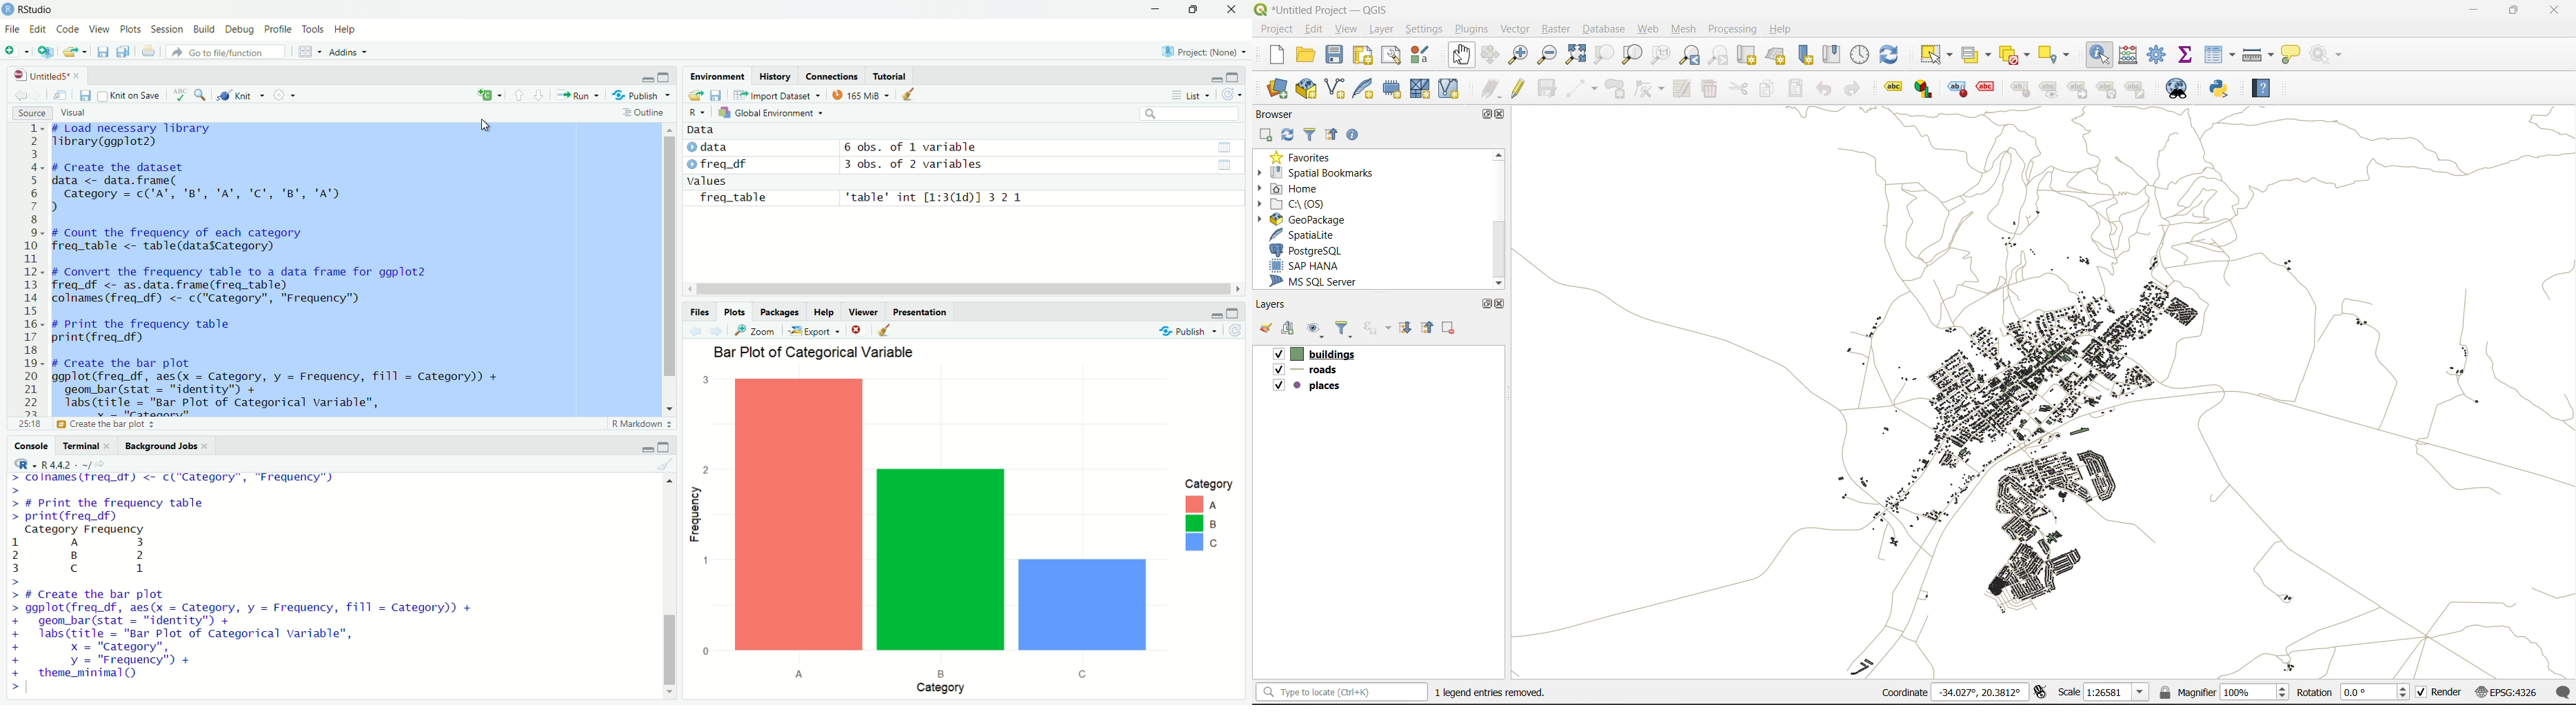 The image size is (2576, 728). I want to click on R dropdown, so click(698, 113).